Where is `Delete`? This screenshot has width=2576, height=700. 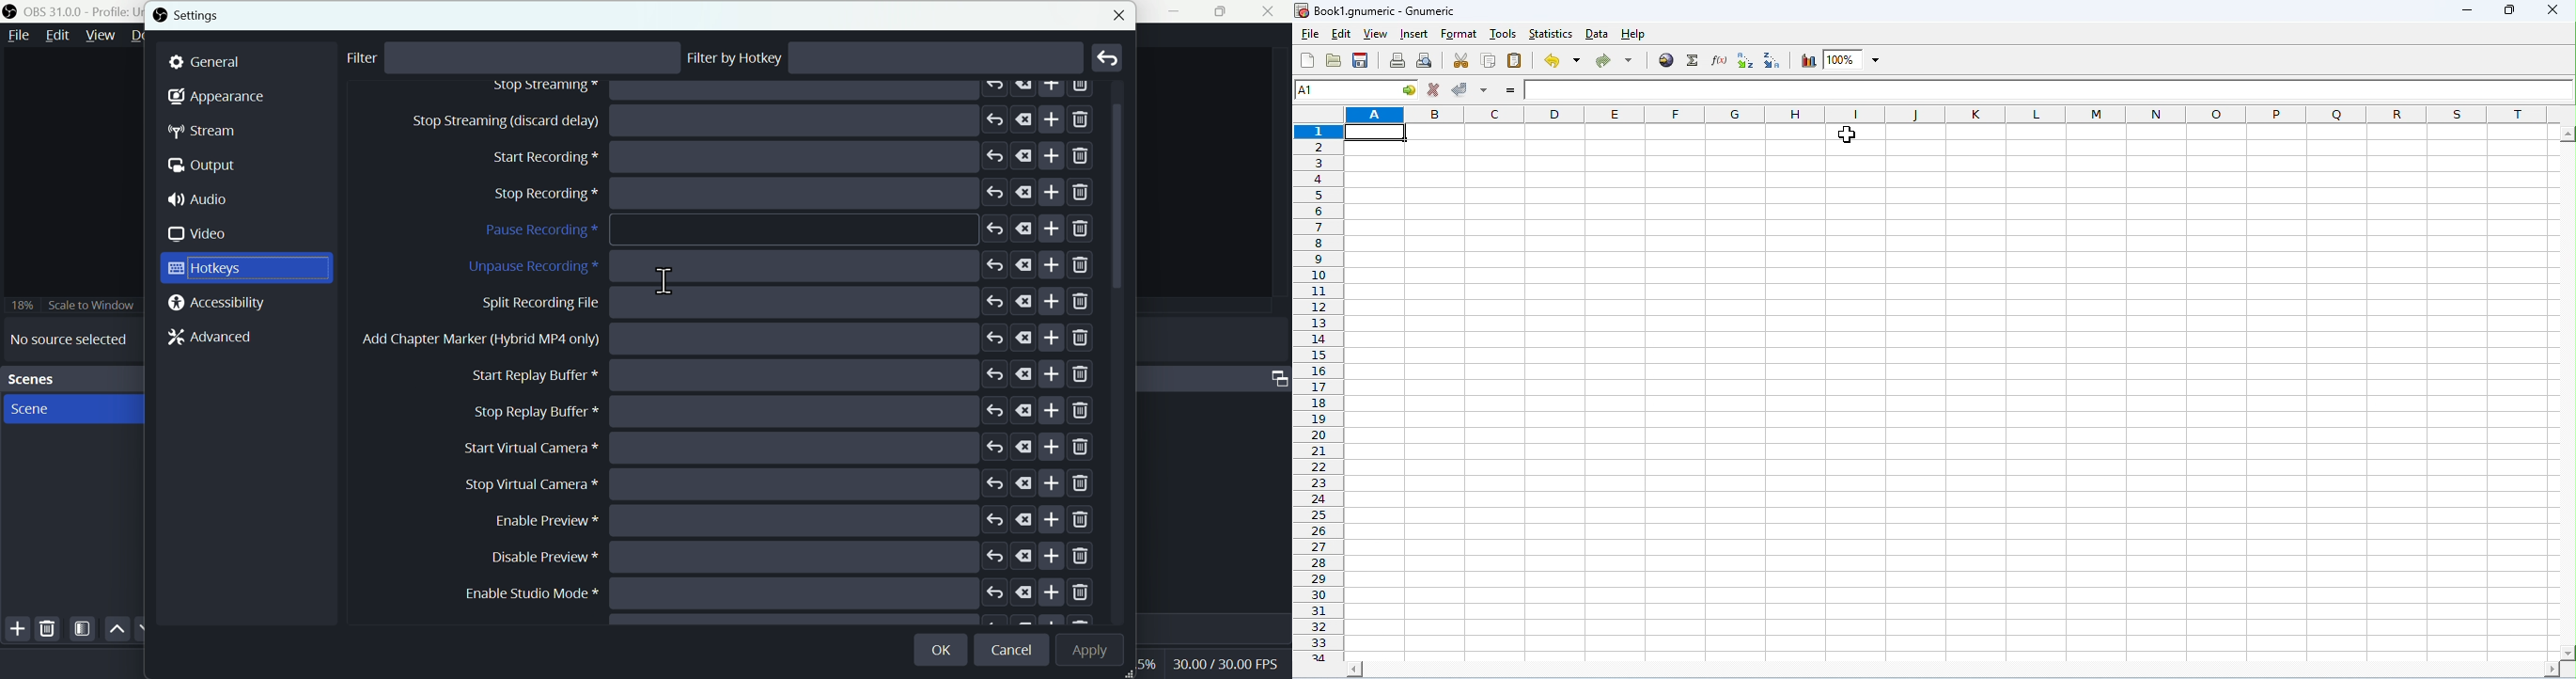
Delete is located at coordinates (48, 628).